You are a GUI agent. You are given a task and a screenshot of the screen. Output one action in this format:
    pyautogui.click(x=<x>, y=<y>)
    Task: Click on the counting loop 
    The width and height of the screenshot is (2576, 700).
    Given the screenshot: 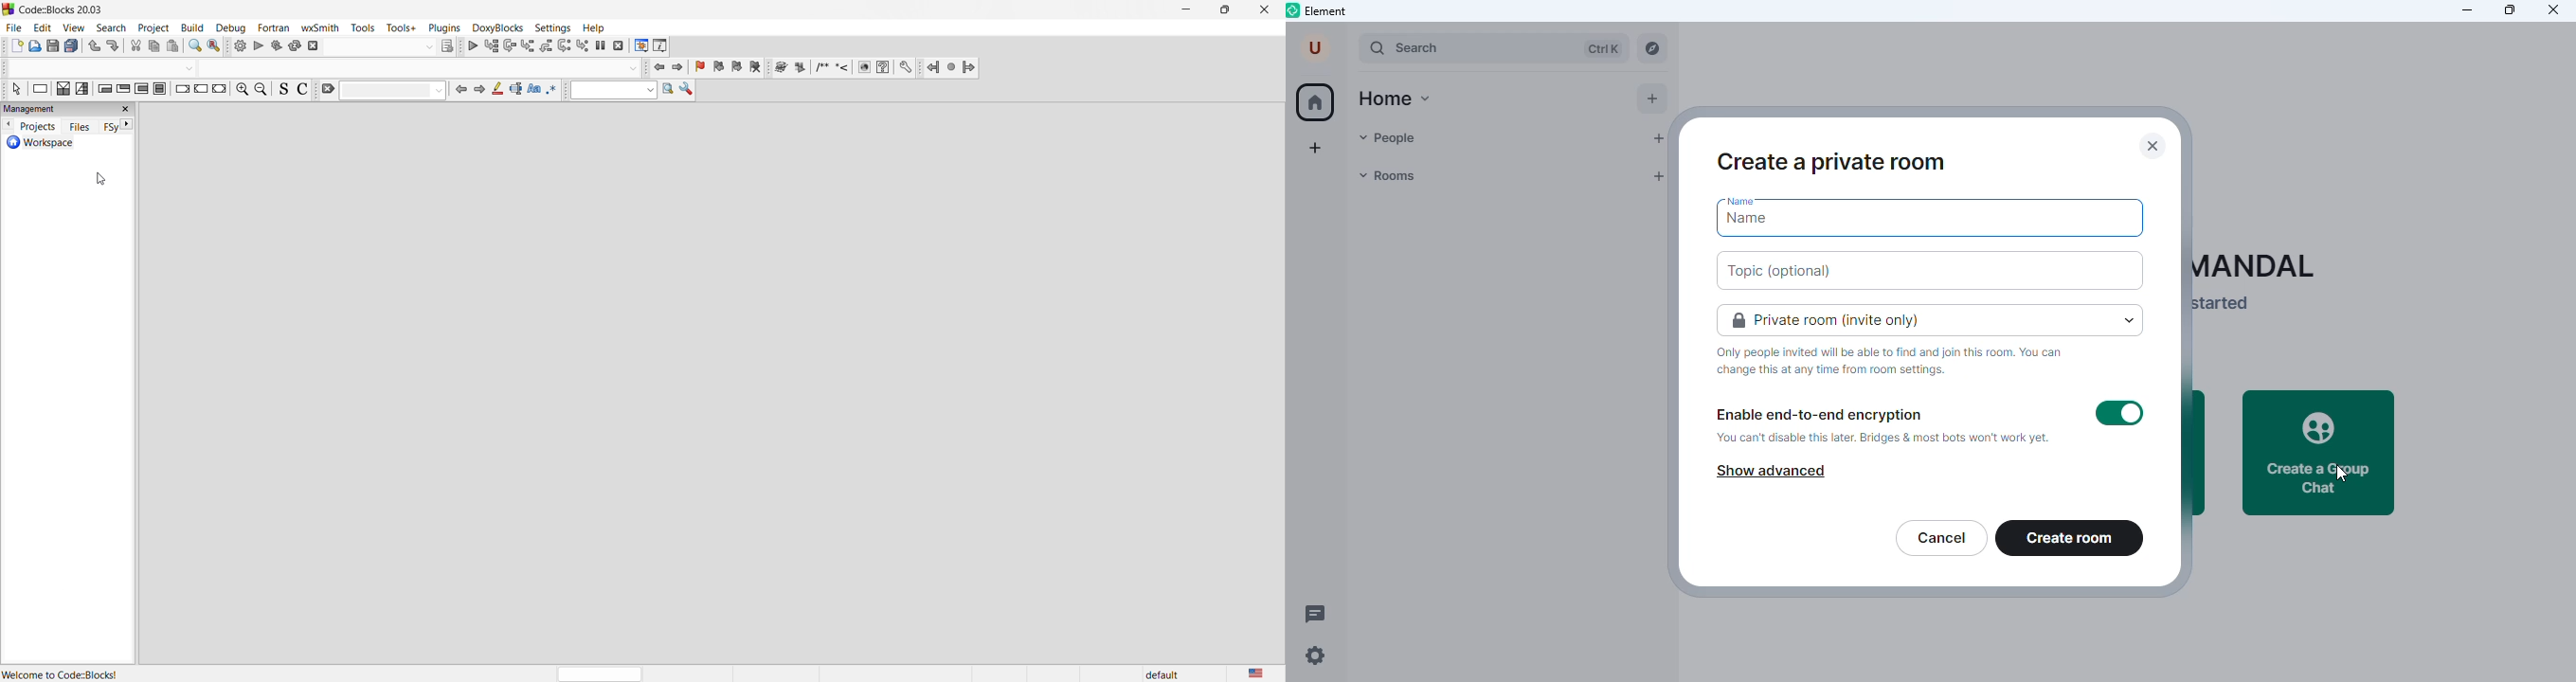 What is the action you would take?
    pyautogui.click(x=143, y=89)
    